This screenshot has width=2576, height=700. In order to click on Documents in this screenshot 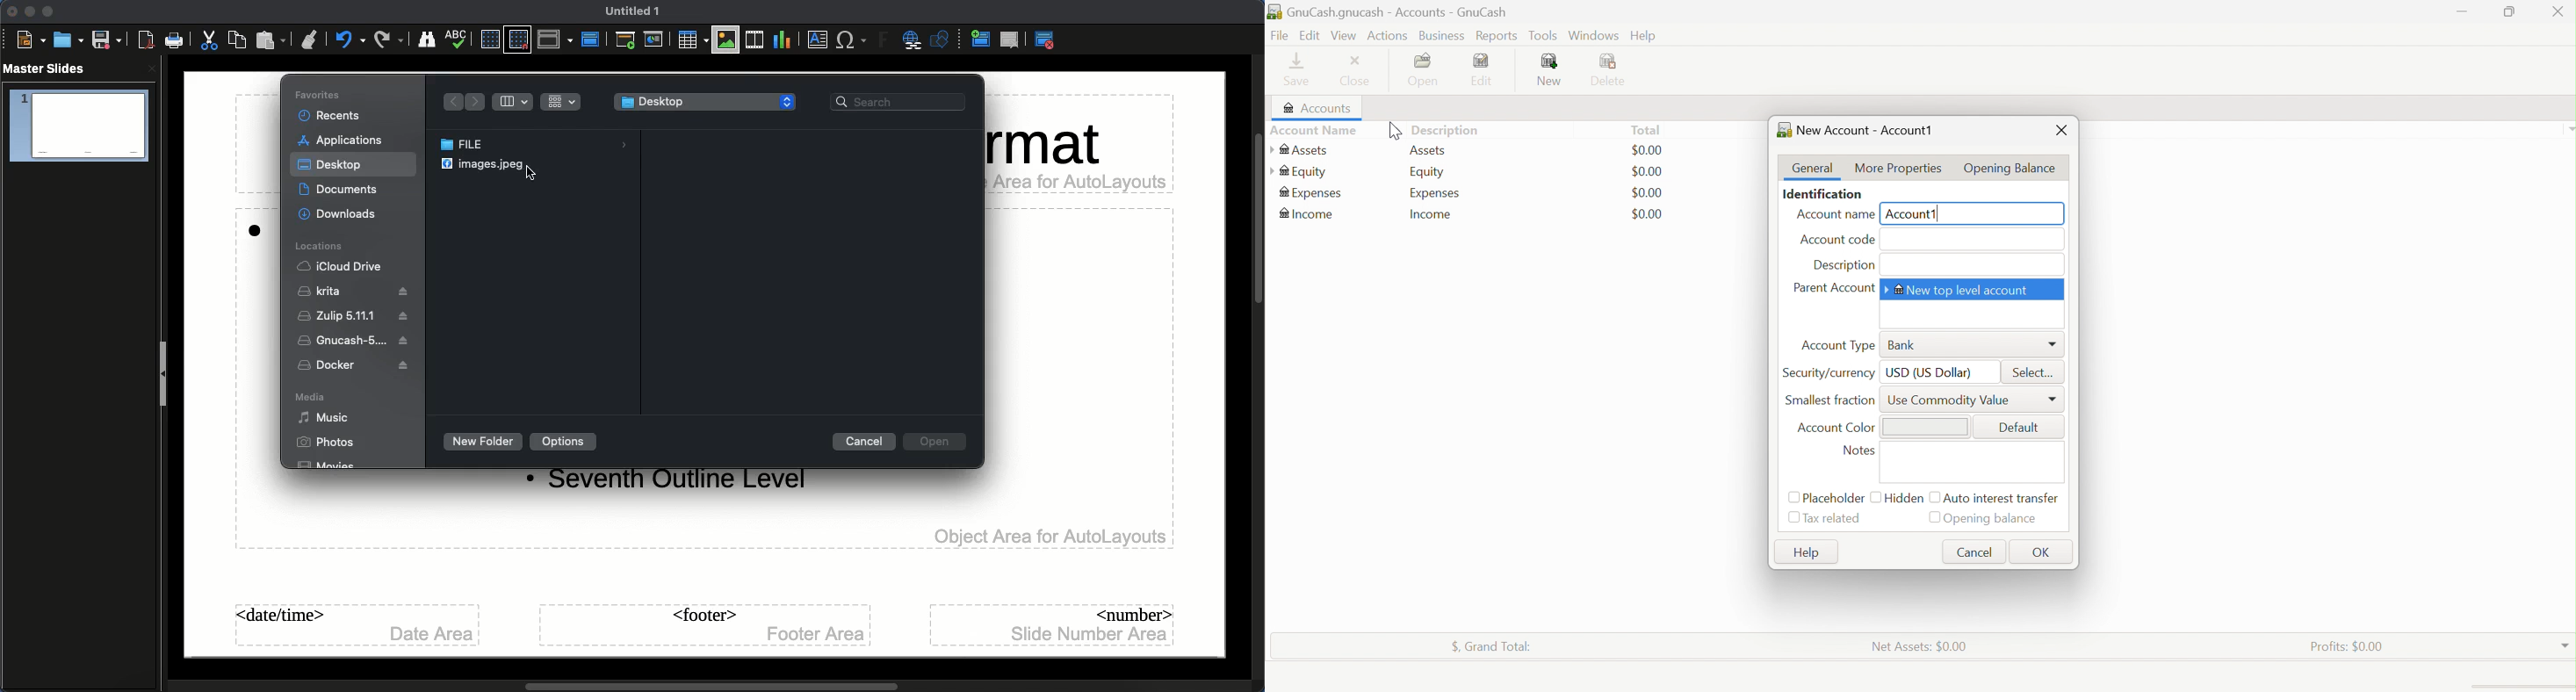, I will do `click(347, 191)`.